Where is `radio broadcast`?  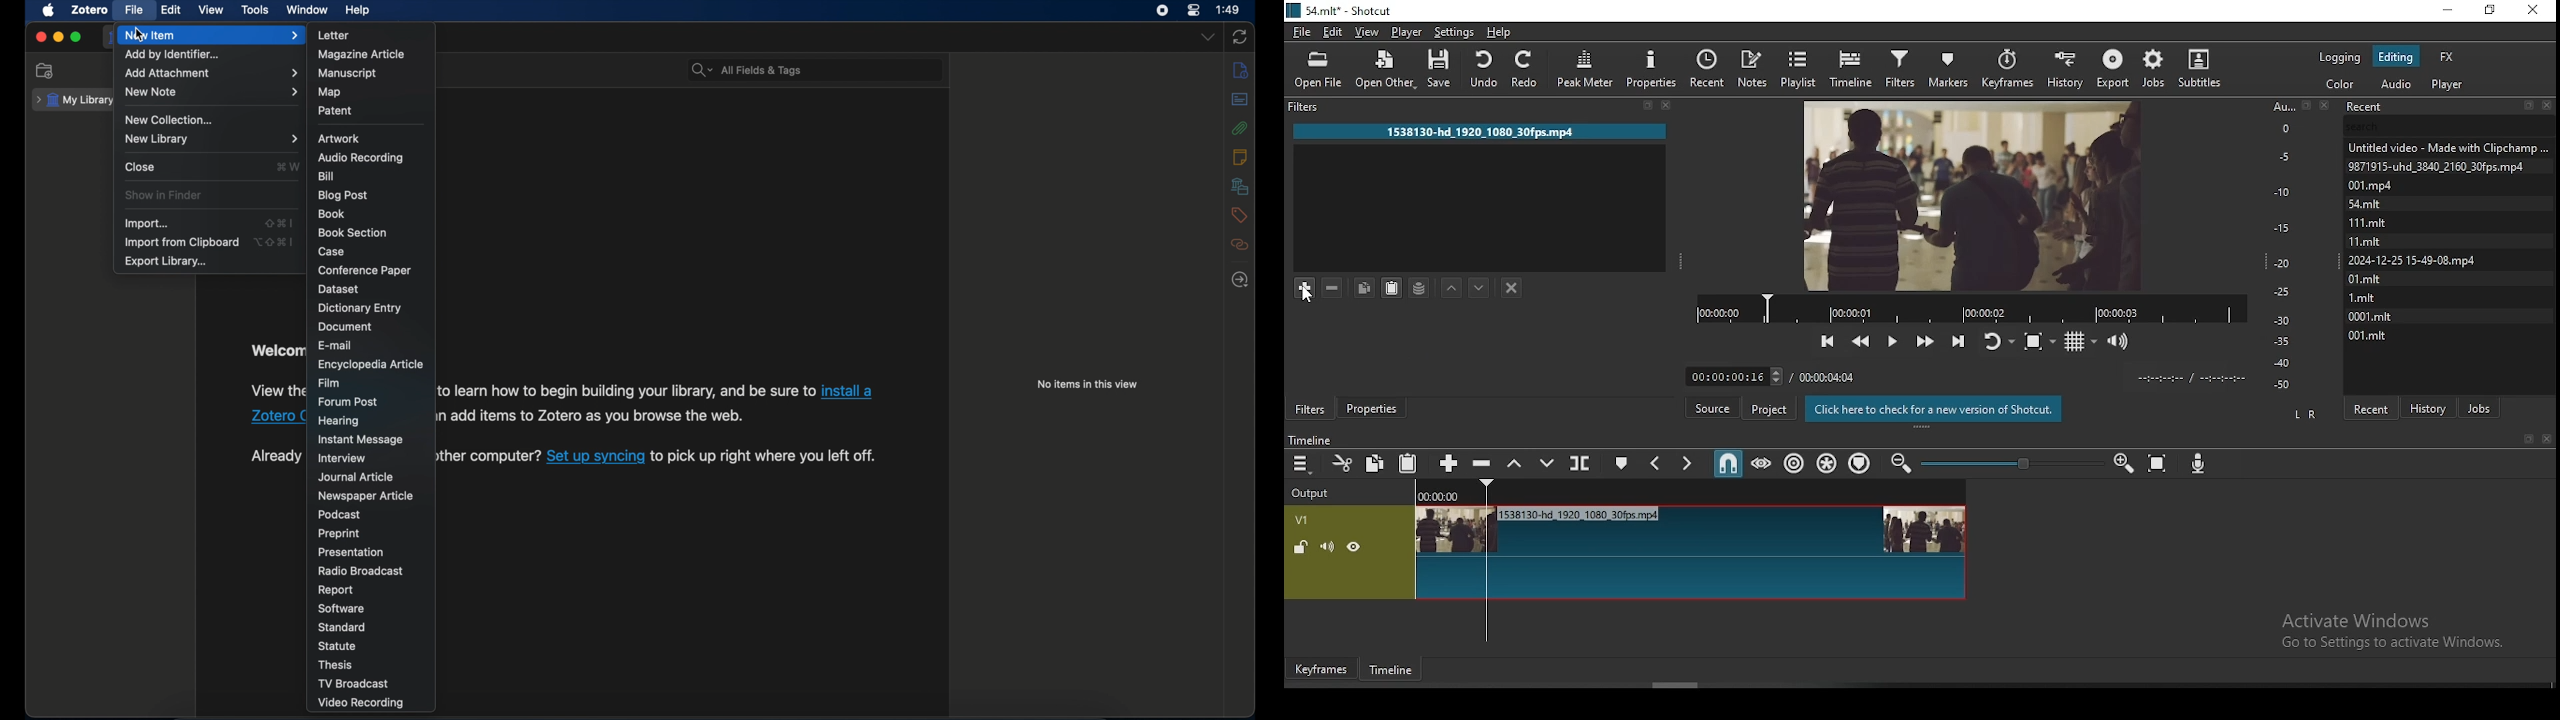 radio broadcast is located at coordinates (359, 571).